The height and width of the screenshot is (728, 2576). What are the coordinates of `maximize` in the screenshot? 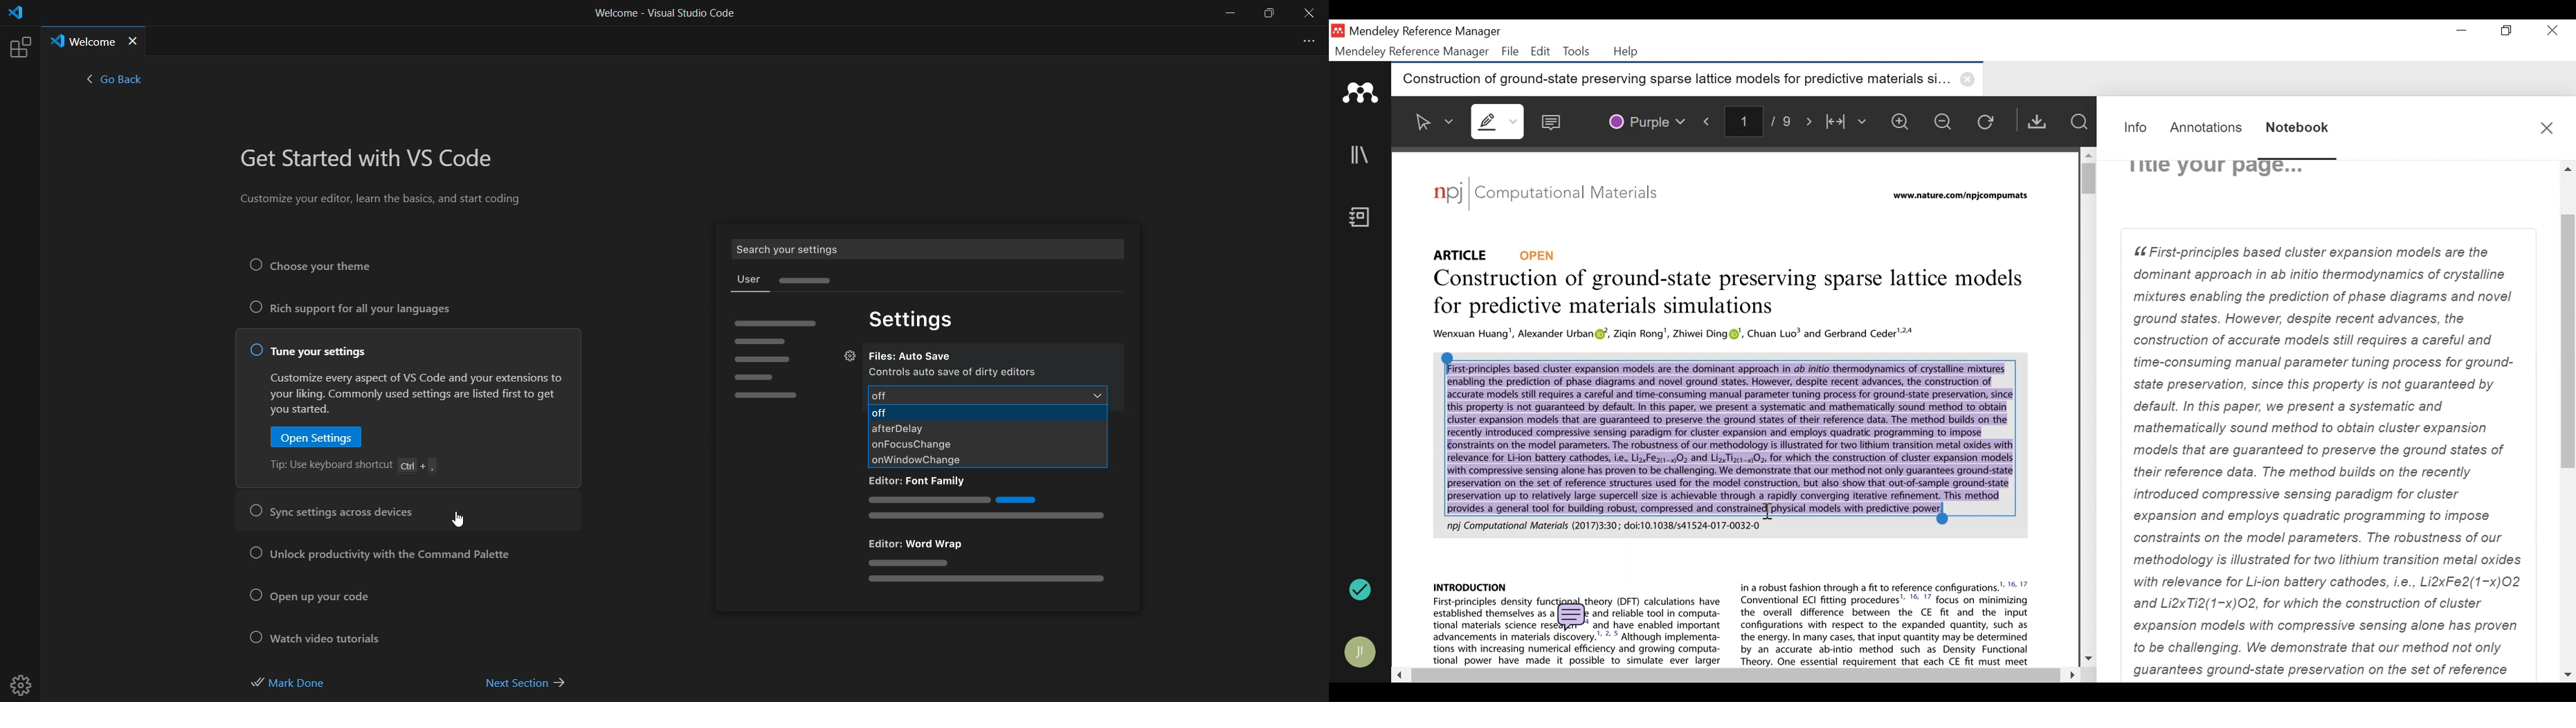 It's located at (1271, 14).